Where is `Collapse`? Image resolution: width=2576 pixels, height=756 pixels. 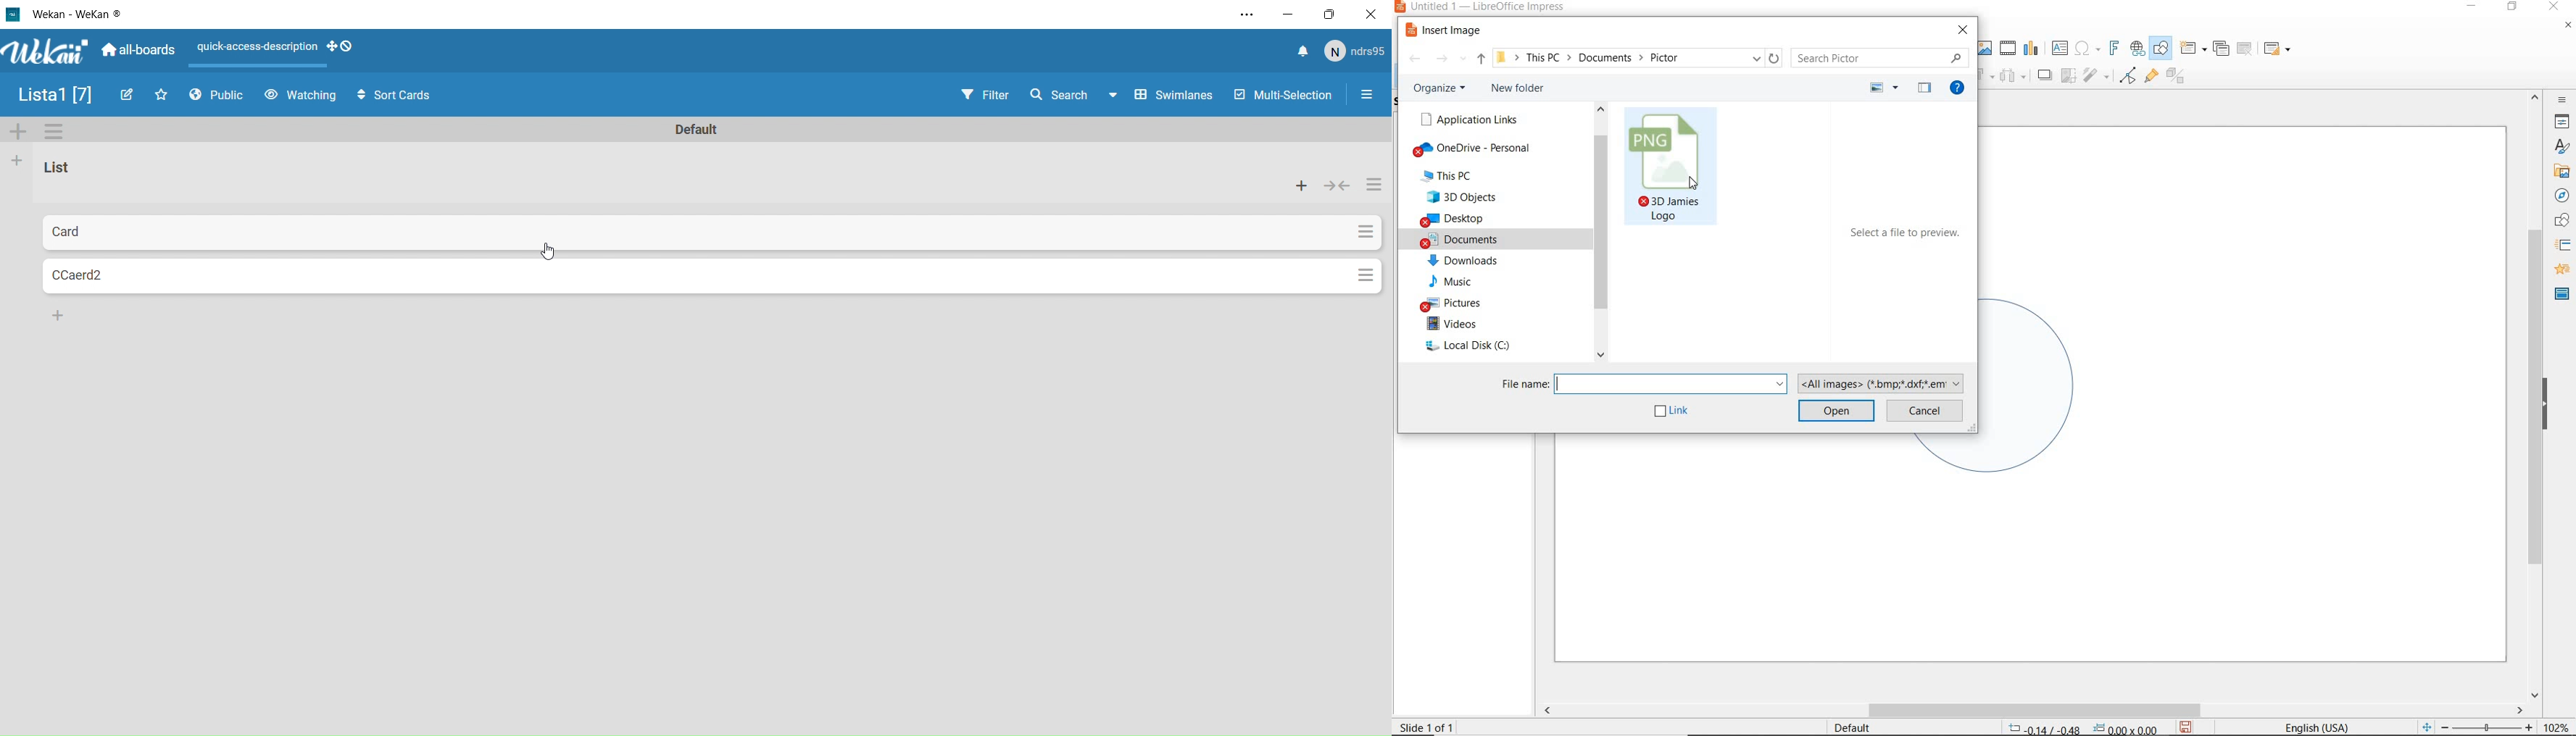 Collapse is located at coordinates (1335, 186).